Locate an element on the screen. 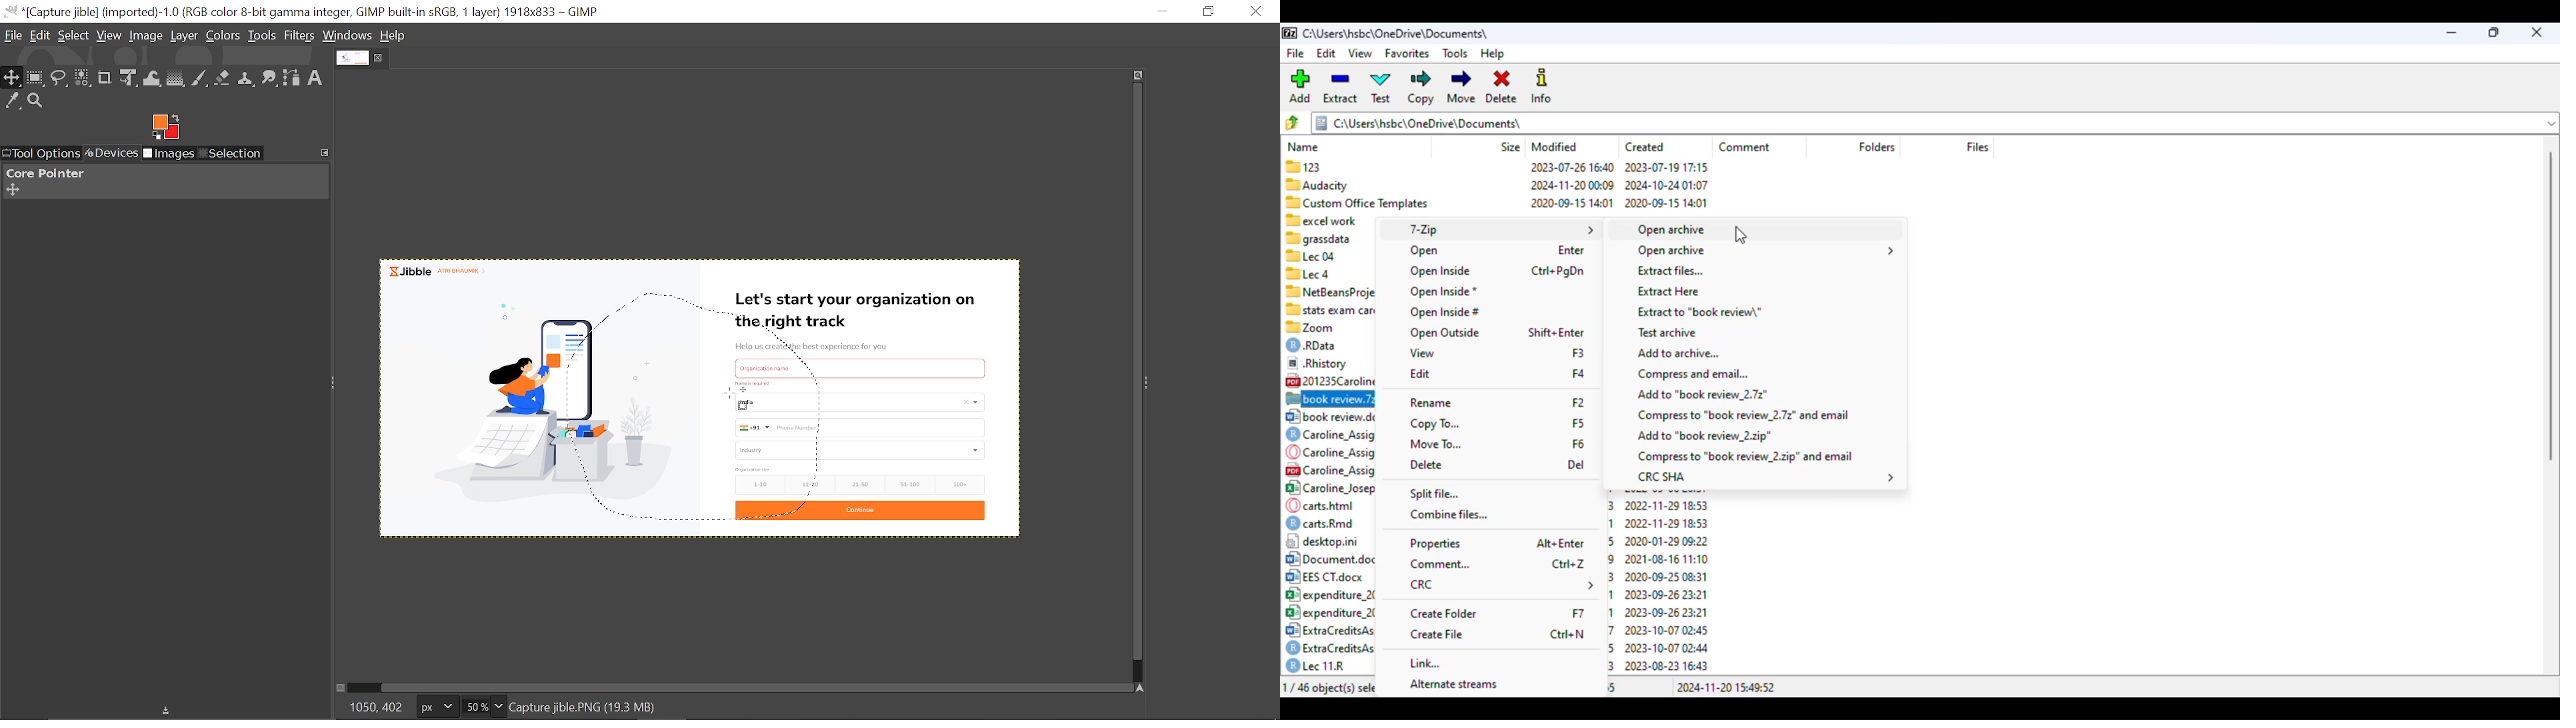 The width and height of the screenshot is (2576, 728). Restore down is located at coordinates (1210, 11).